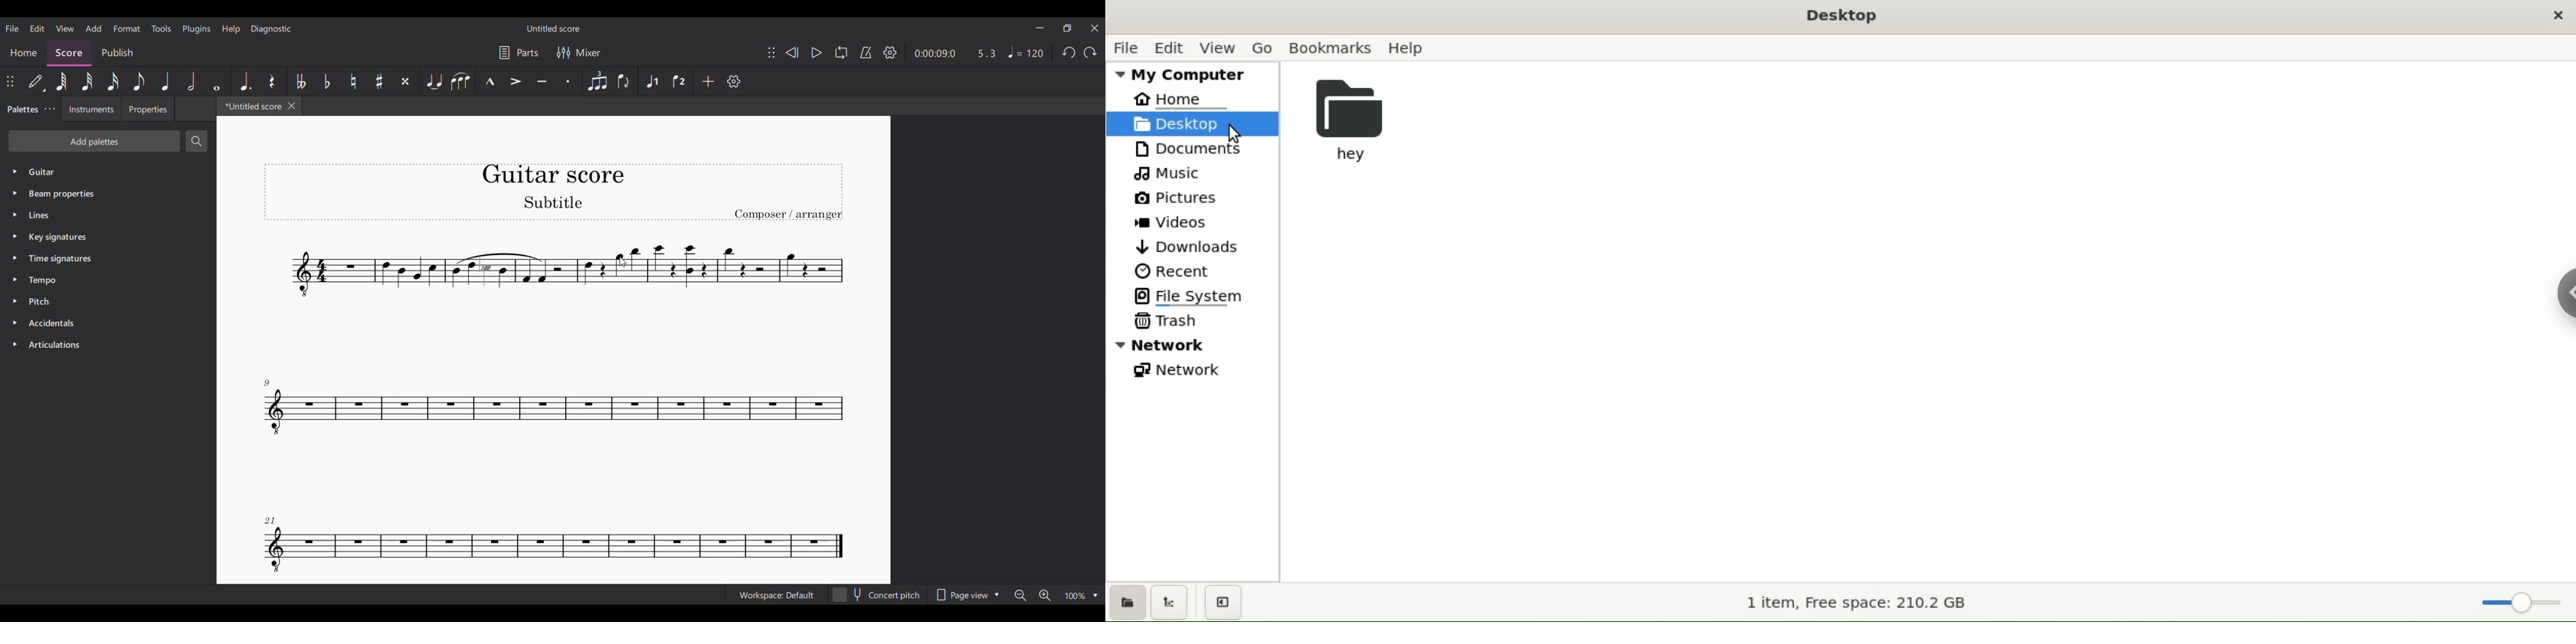 Image resolution: width=2576 pixels, height=644 pixels. Describe the element at coordinates (161, 28) in the screenshot. I see `Tools menu` at that location.